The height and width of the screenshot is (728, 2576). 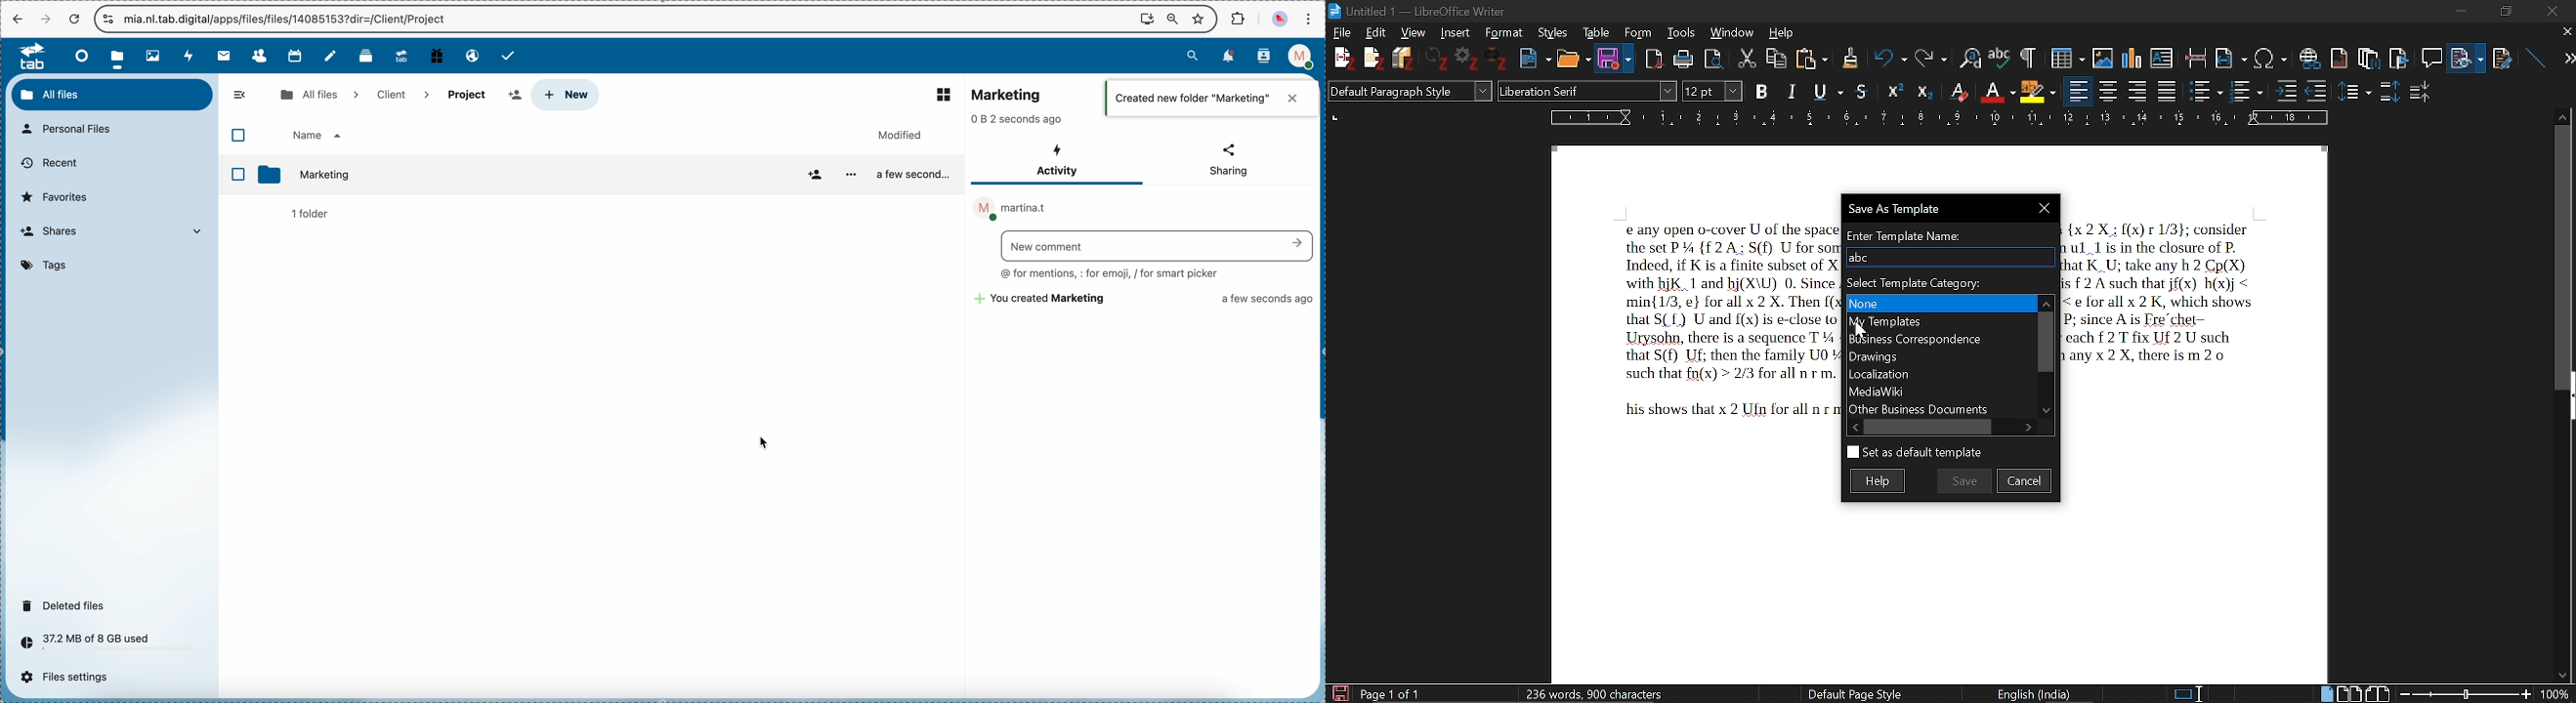 What do you see at coordinates (240, 137) in the screenshot?
I see `checkbox` at bounding box center [240, 137].